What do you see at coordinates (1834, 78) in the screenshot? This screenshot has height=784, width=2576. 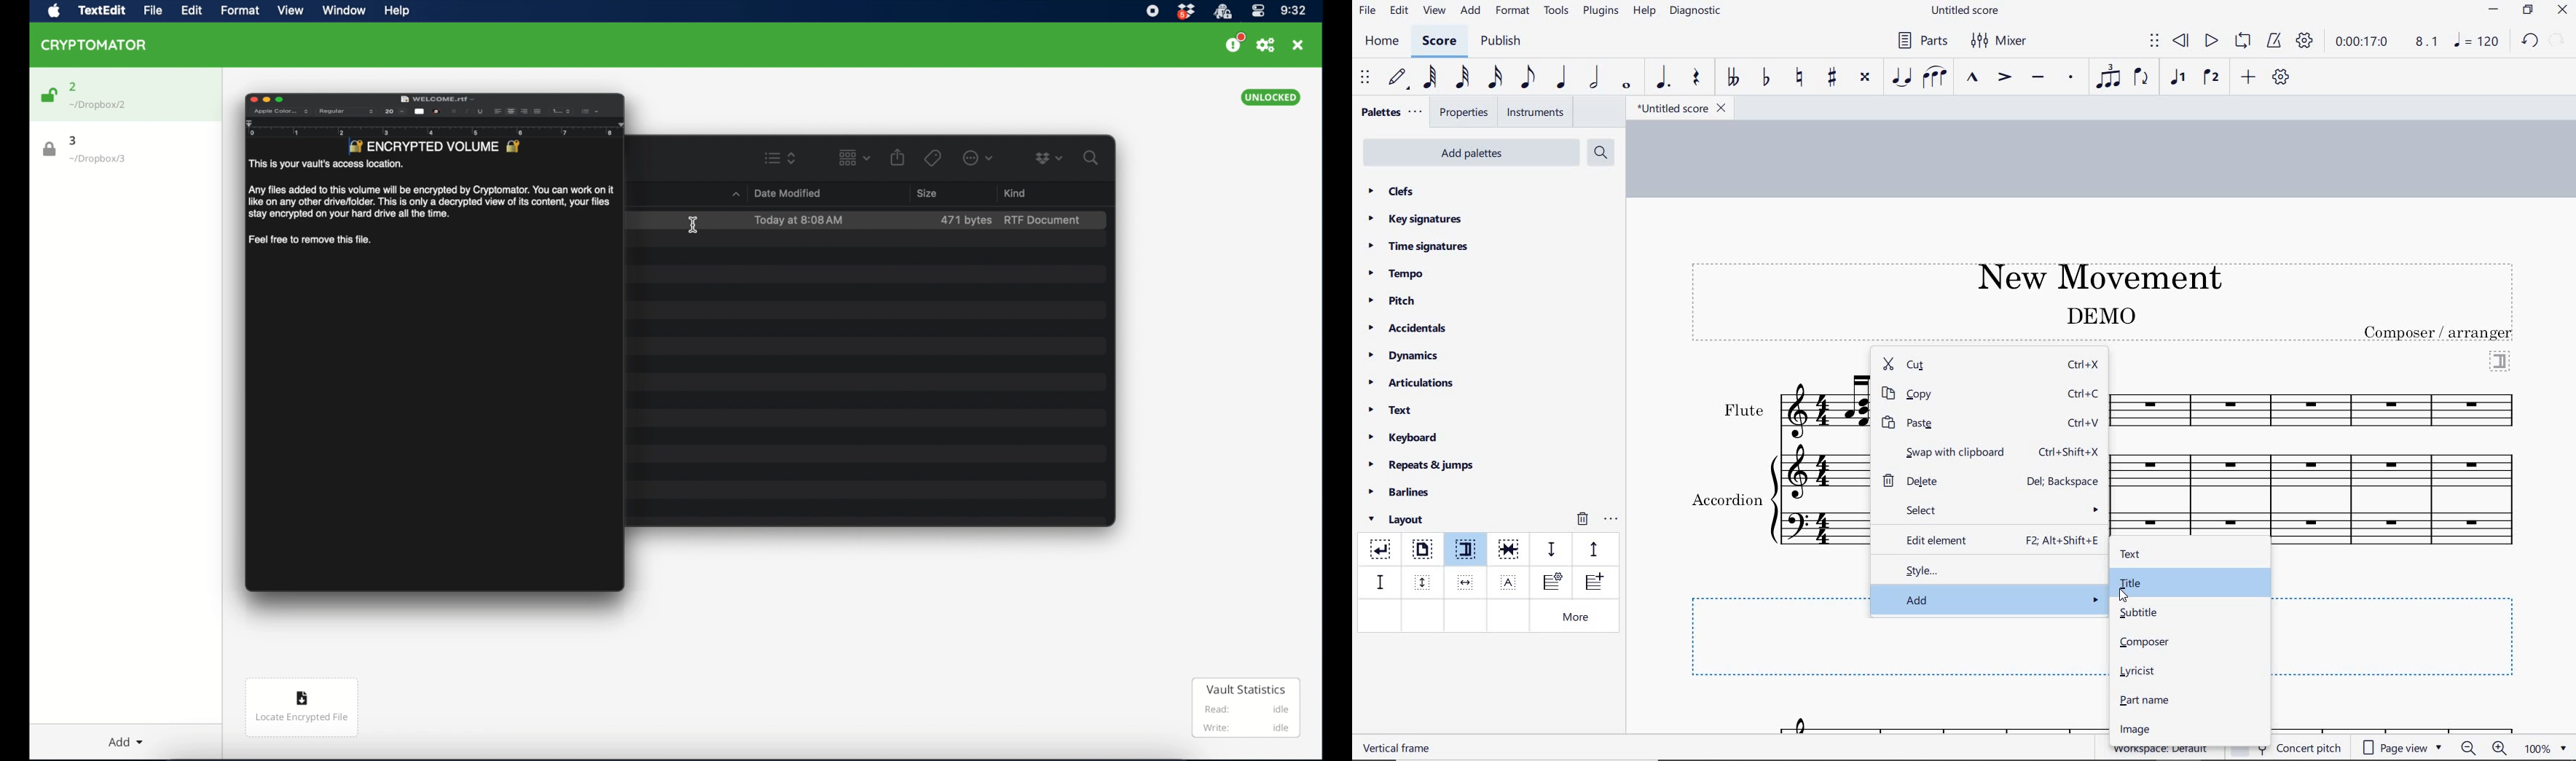 I see `toggle sharp` at bounding box center [1834, 78].